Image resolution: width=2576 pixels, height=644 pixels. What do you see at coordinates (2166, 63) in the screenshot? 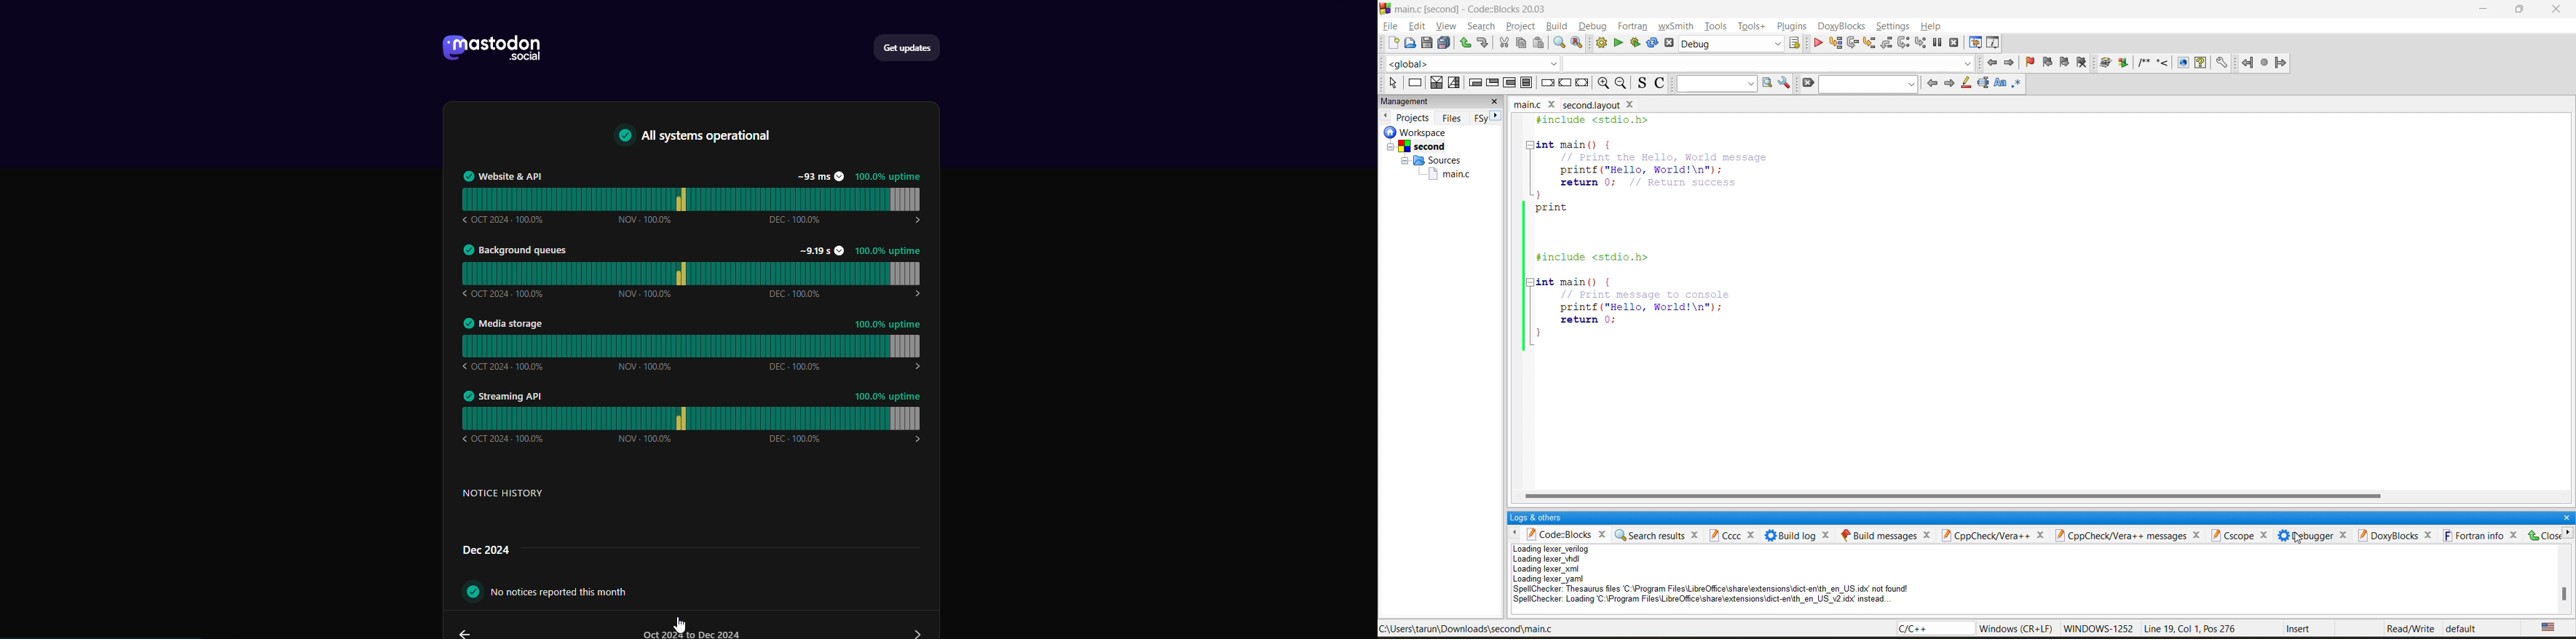
I see `doxyblocks` at bounding box center [2166, 63].